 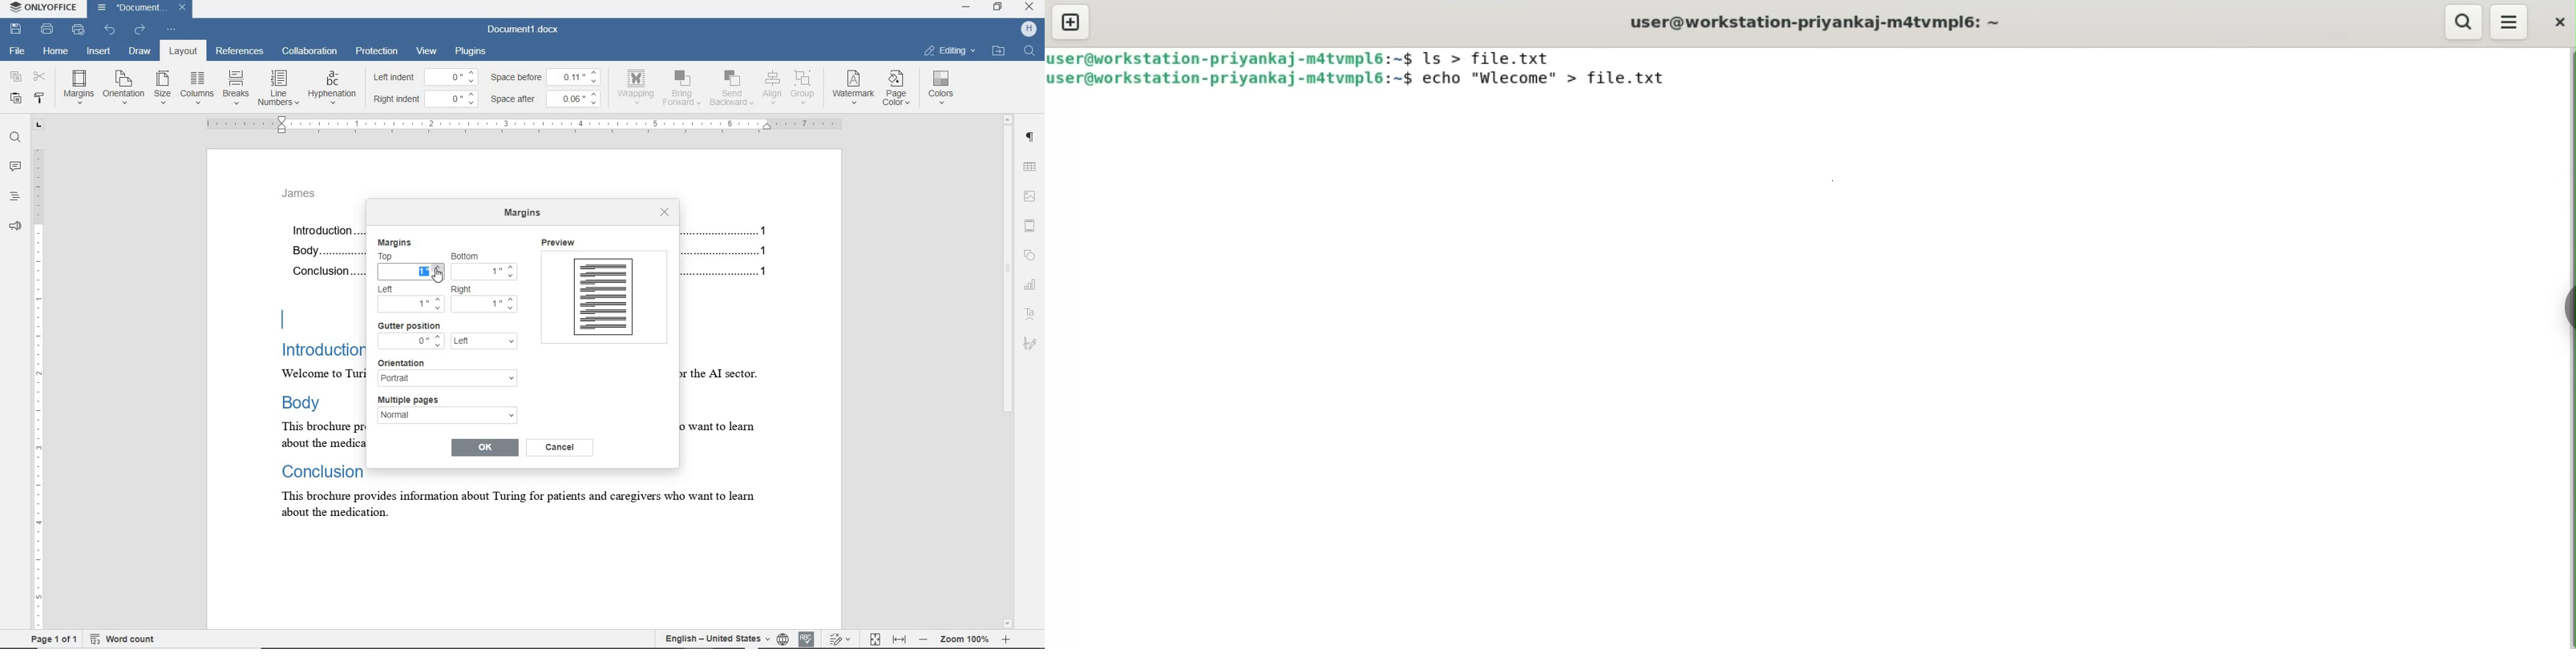 What do you see at coordinates (1032, 287) in the screenshot?
I see `chart` at bounding box center [1032, 287].